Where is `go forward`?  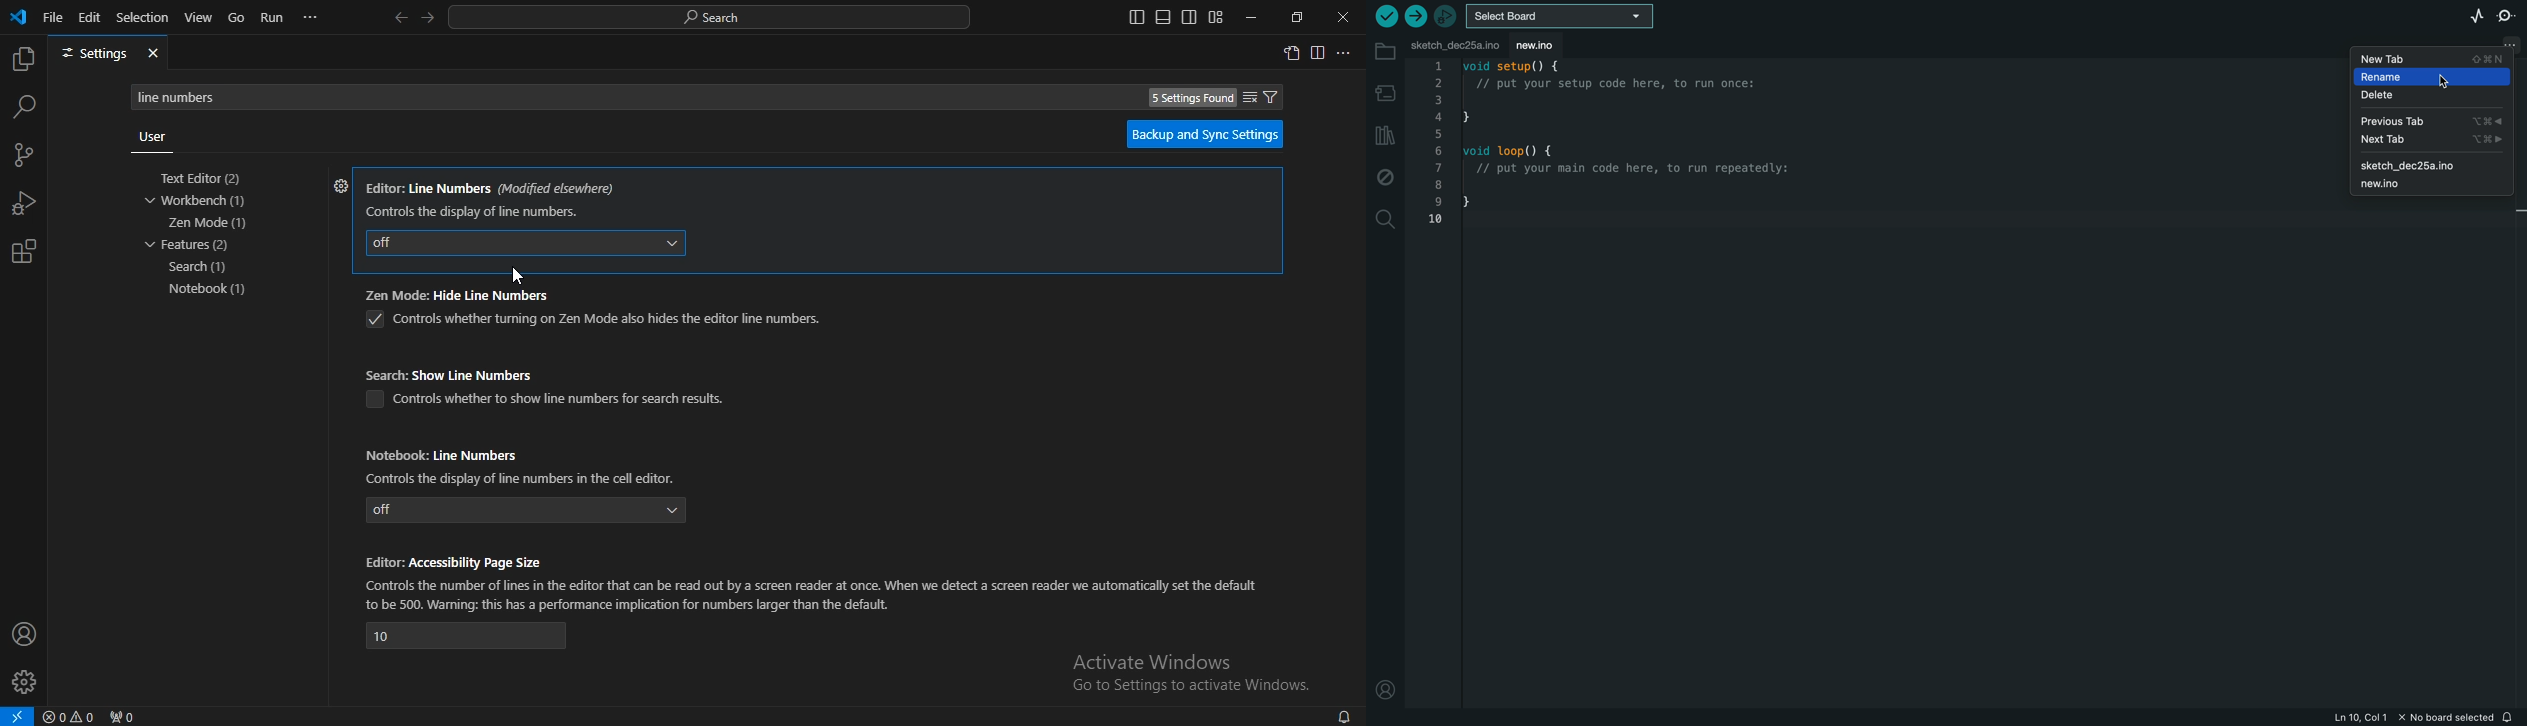 go forward is located at coordinates (429, 16).